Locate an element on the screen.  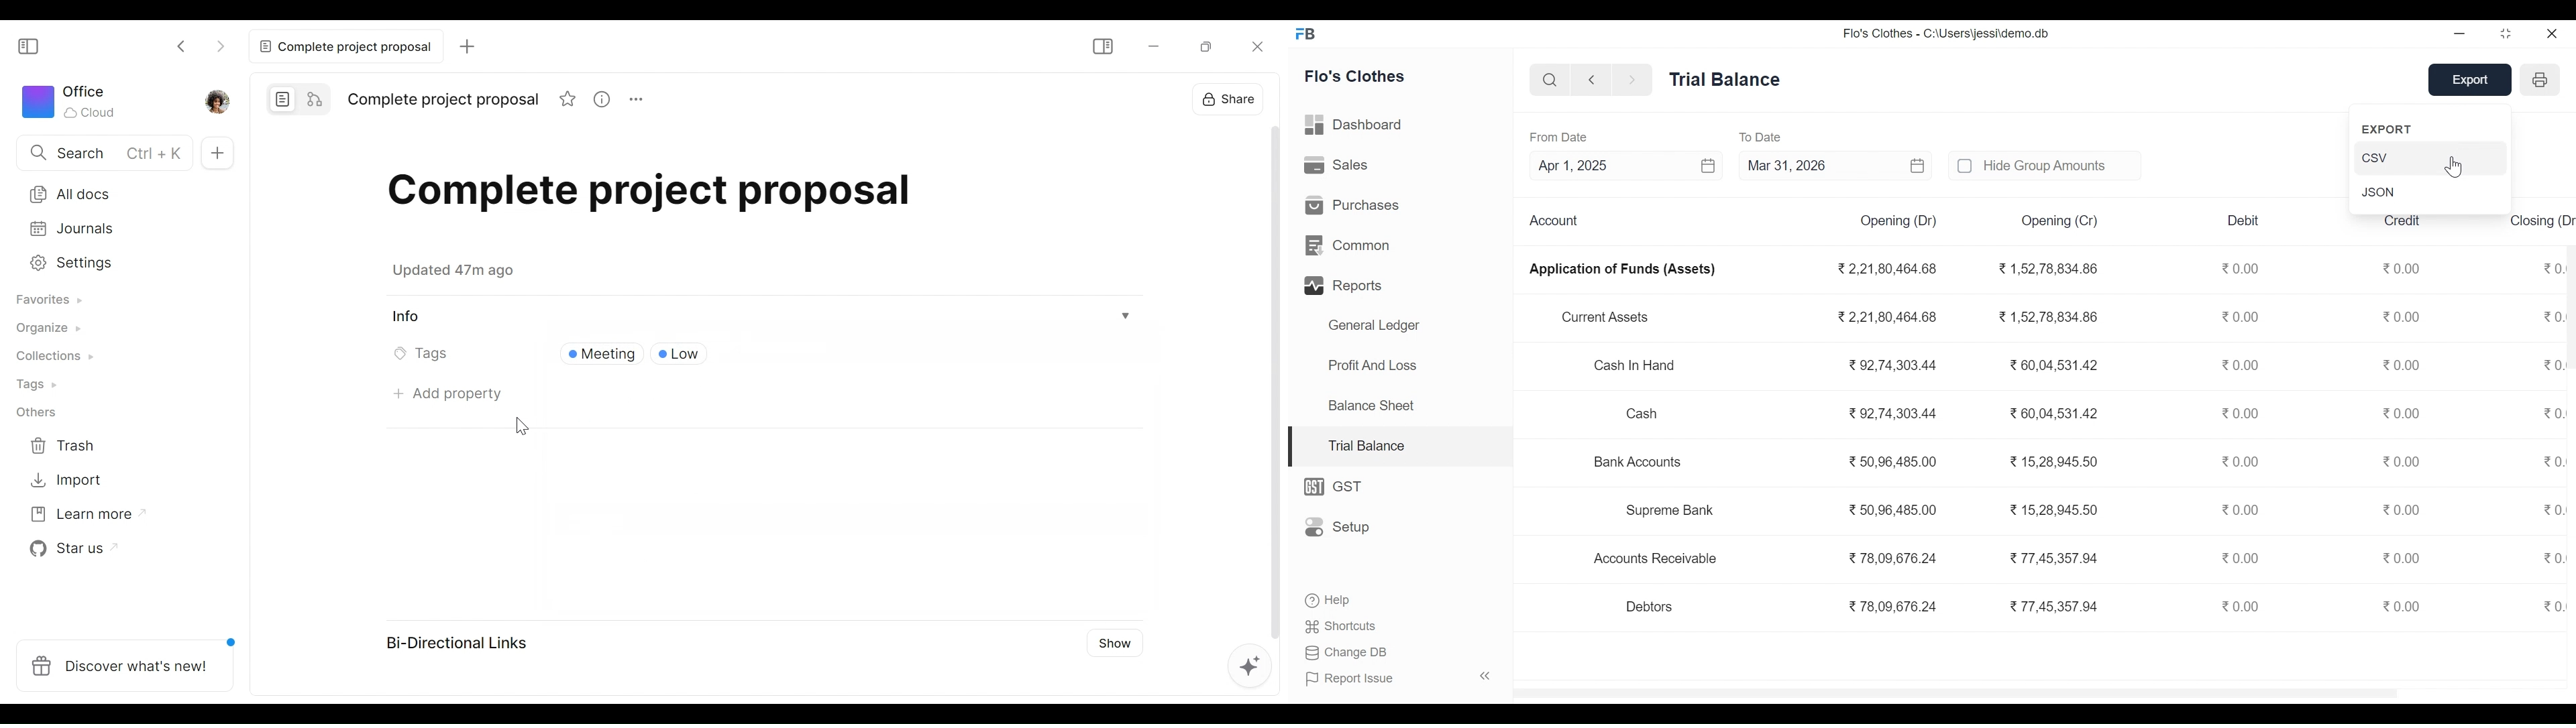
Closing (Dr) is located at coordinates (2541, 219).